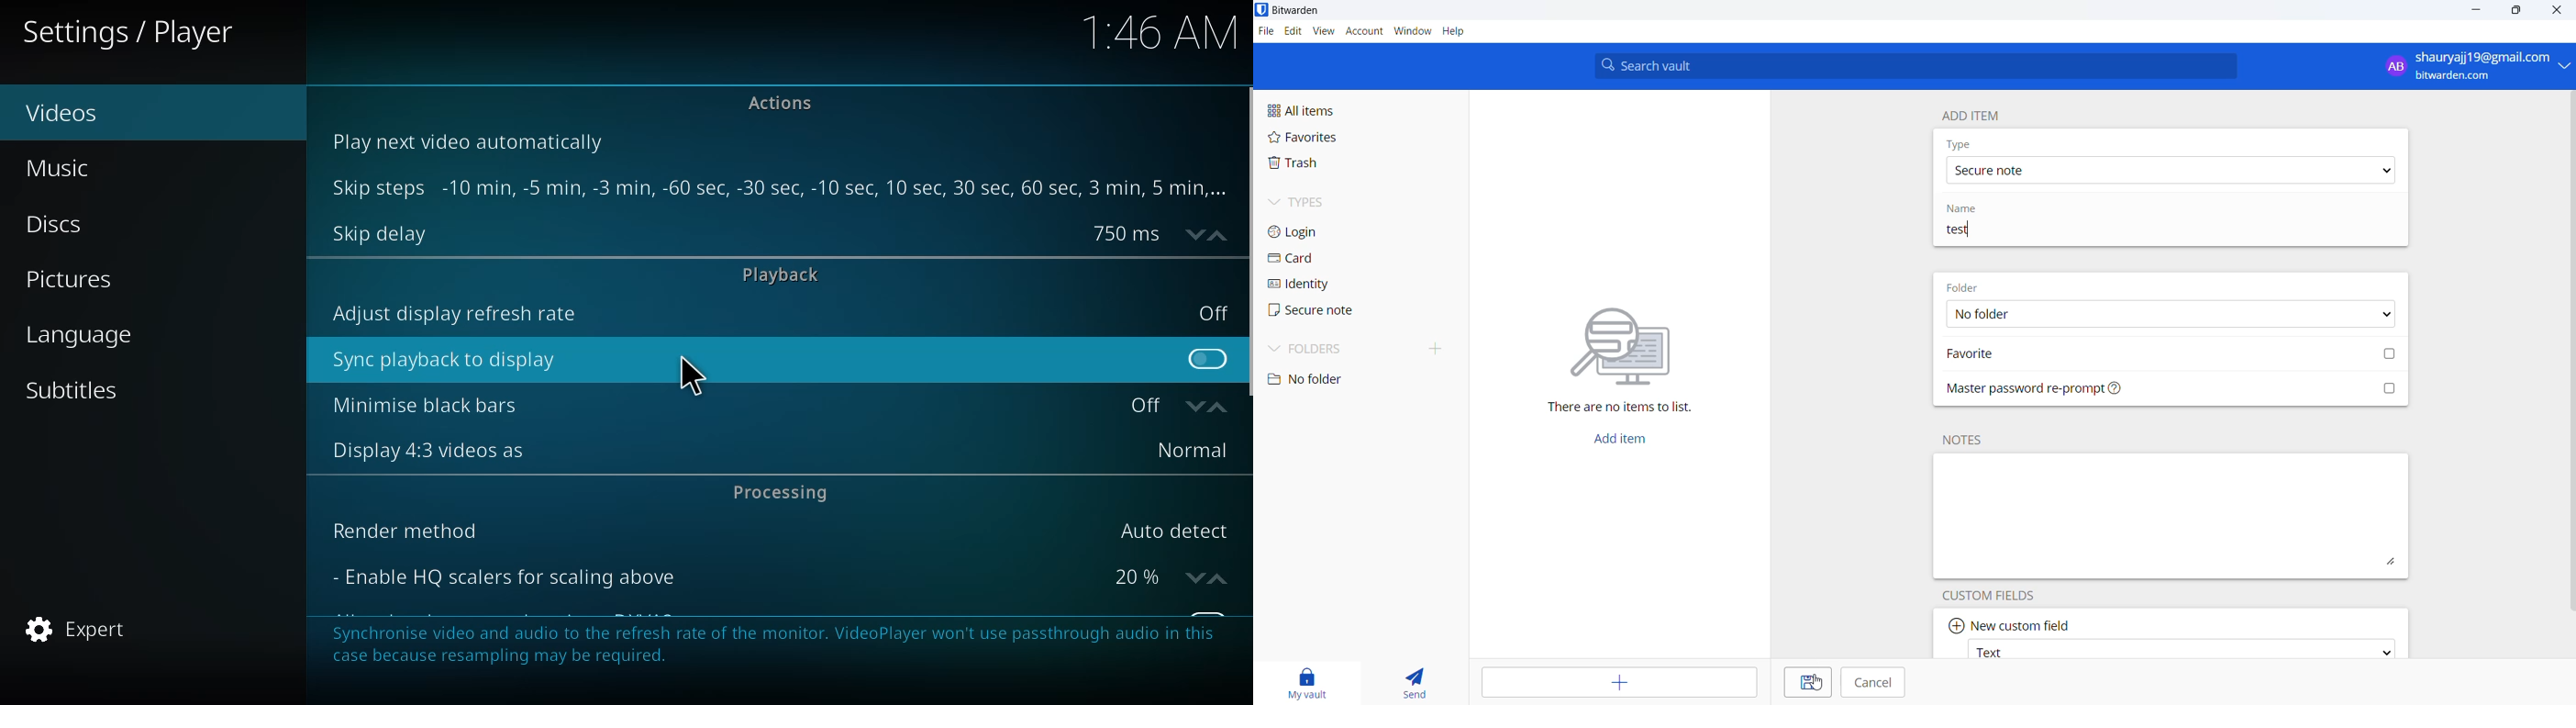  What do you see at coordinates (1614, 682) in the screenshot?
I see `add` at bounding box center [1614, 682].